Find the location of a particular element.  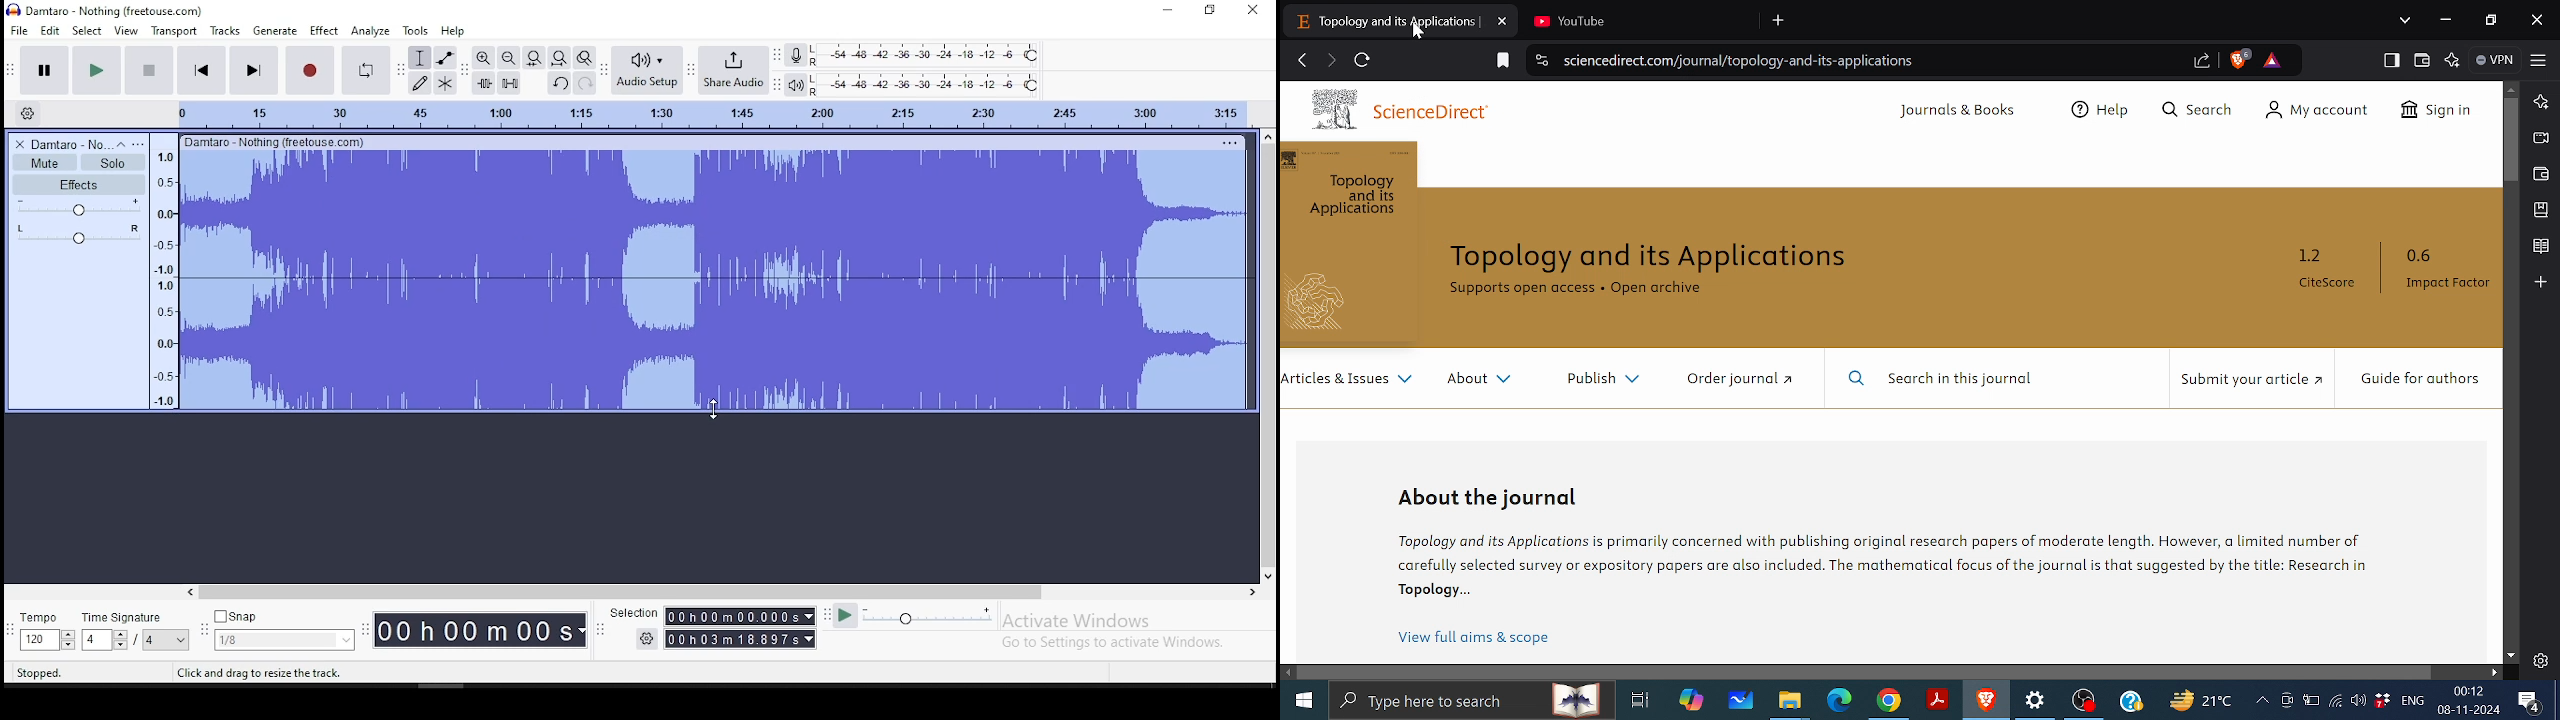

playback meter is located at coordinates (796, 85).